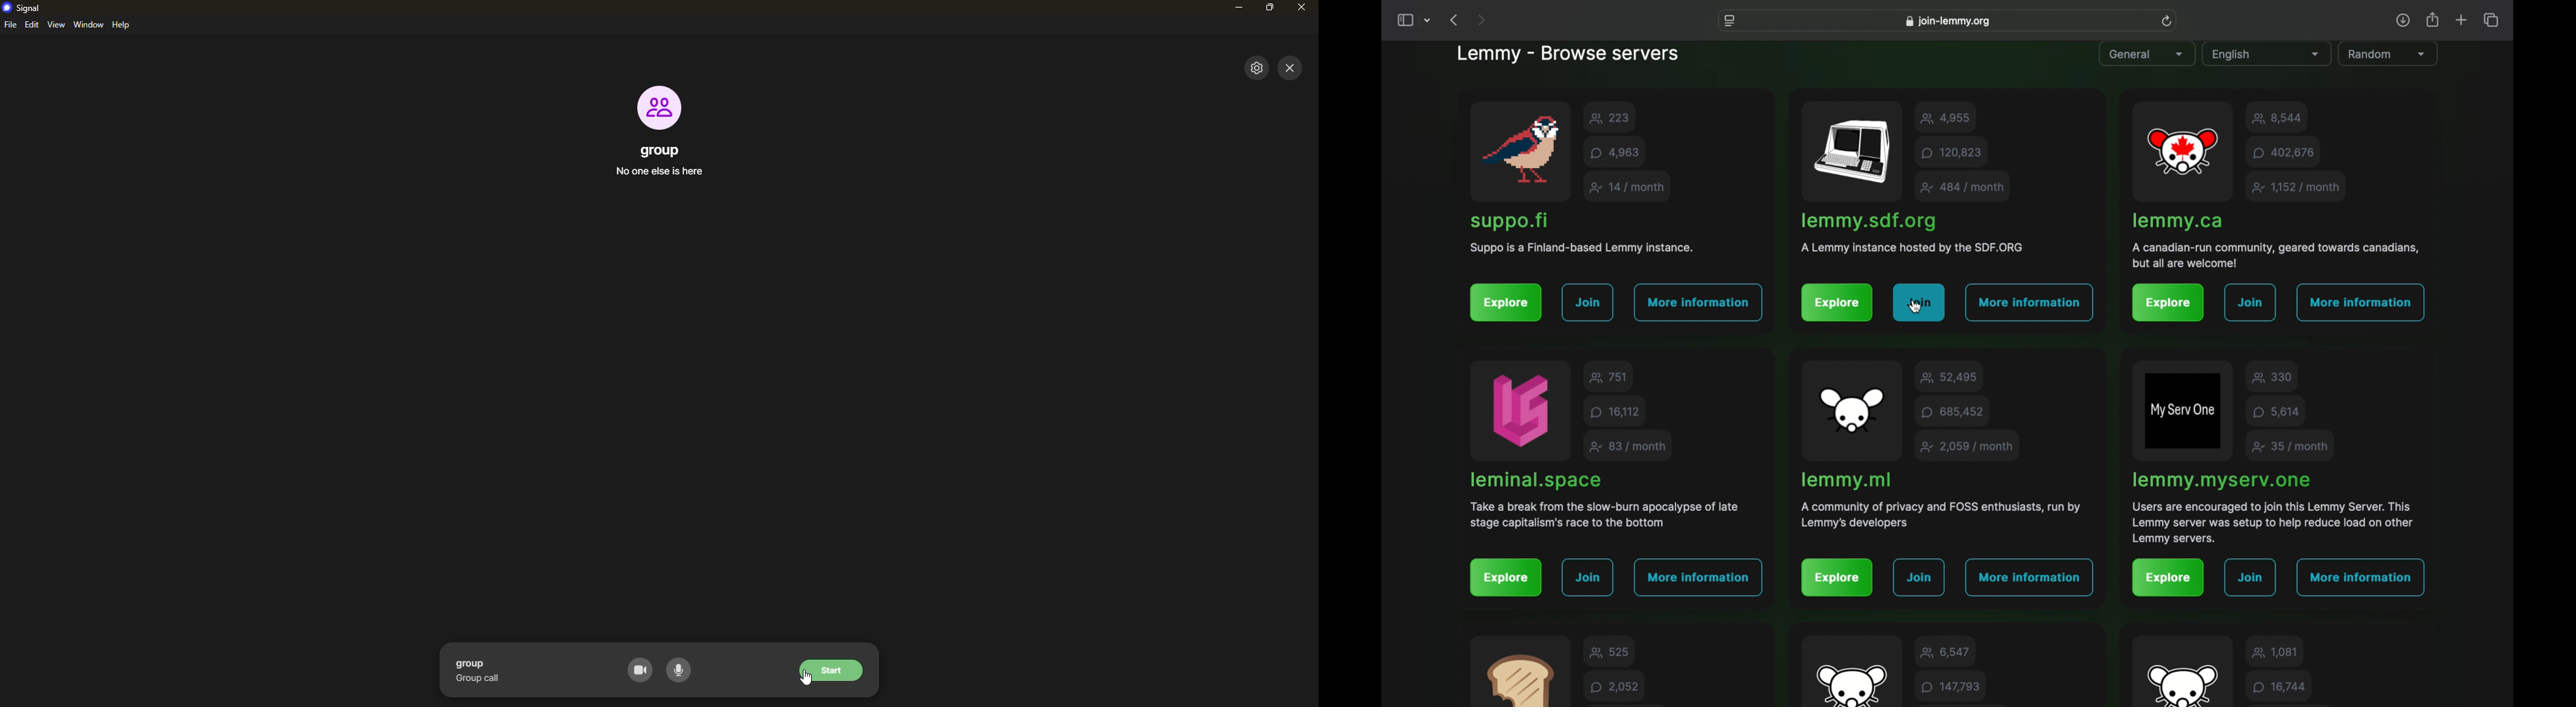  I want to click on start, so click(831, 670).